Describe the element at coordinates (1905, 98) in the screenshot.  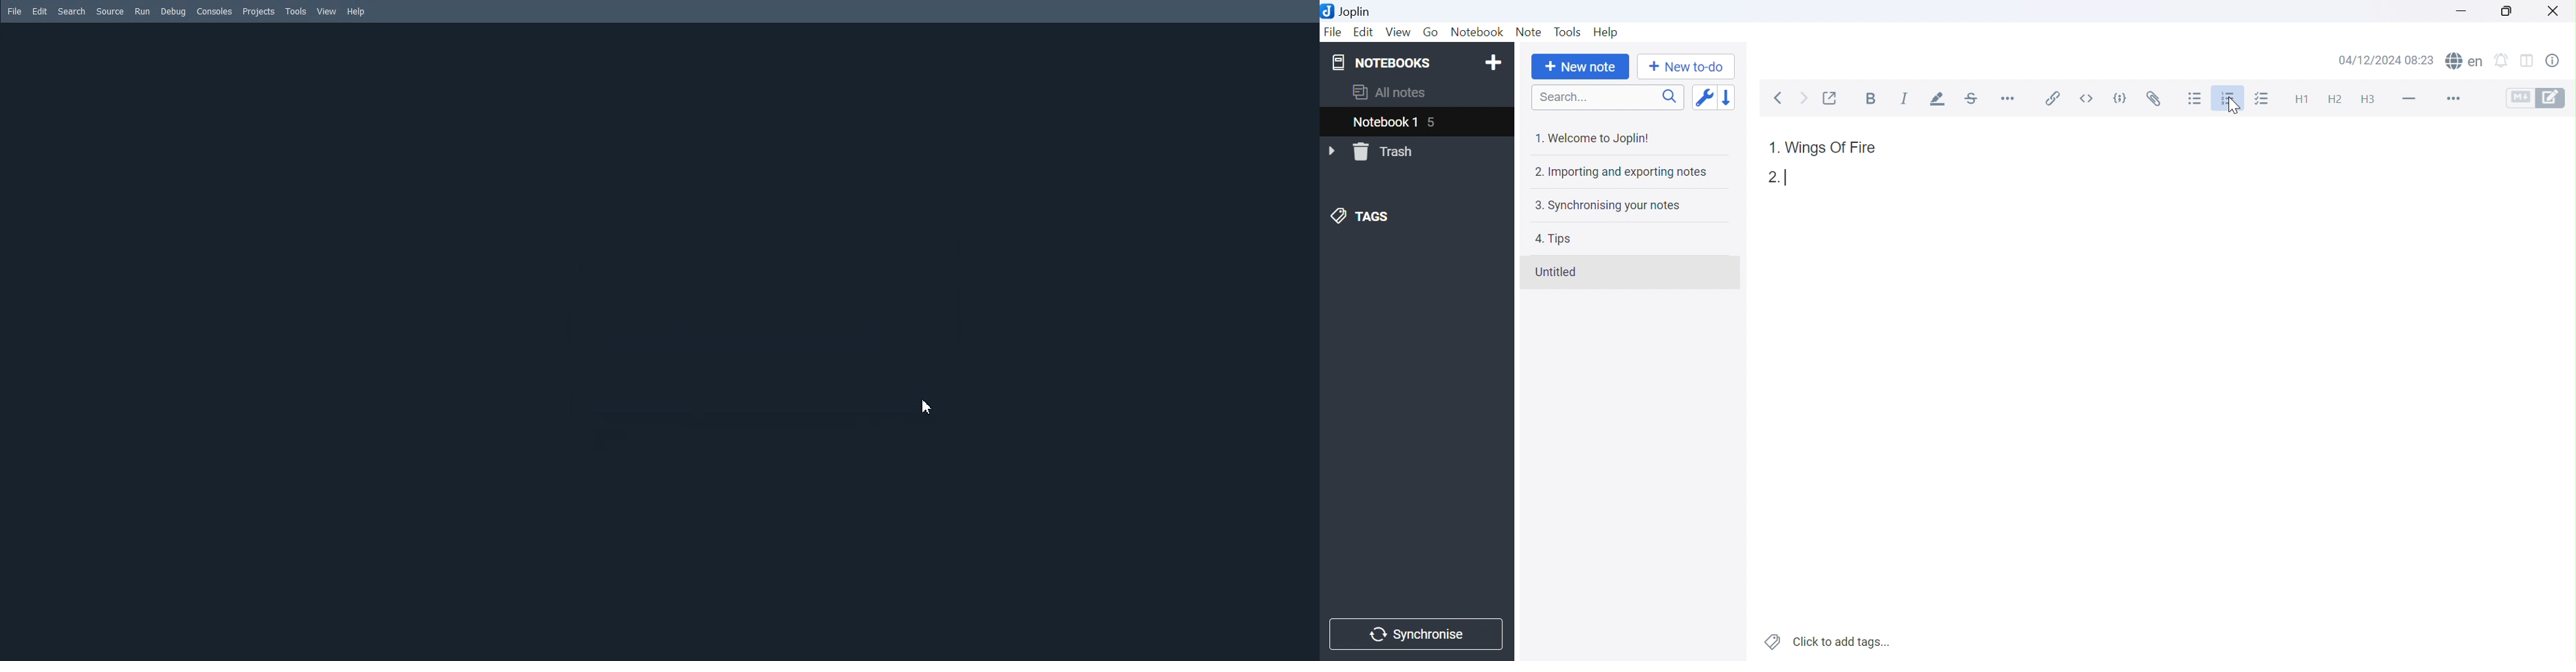
I see `Italic` at that location.